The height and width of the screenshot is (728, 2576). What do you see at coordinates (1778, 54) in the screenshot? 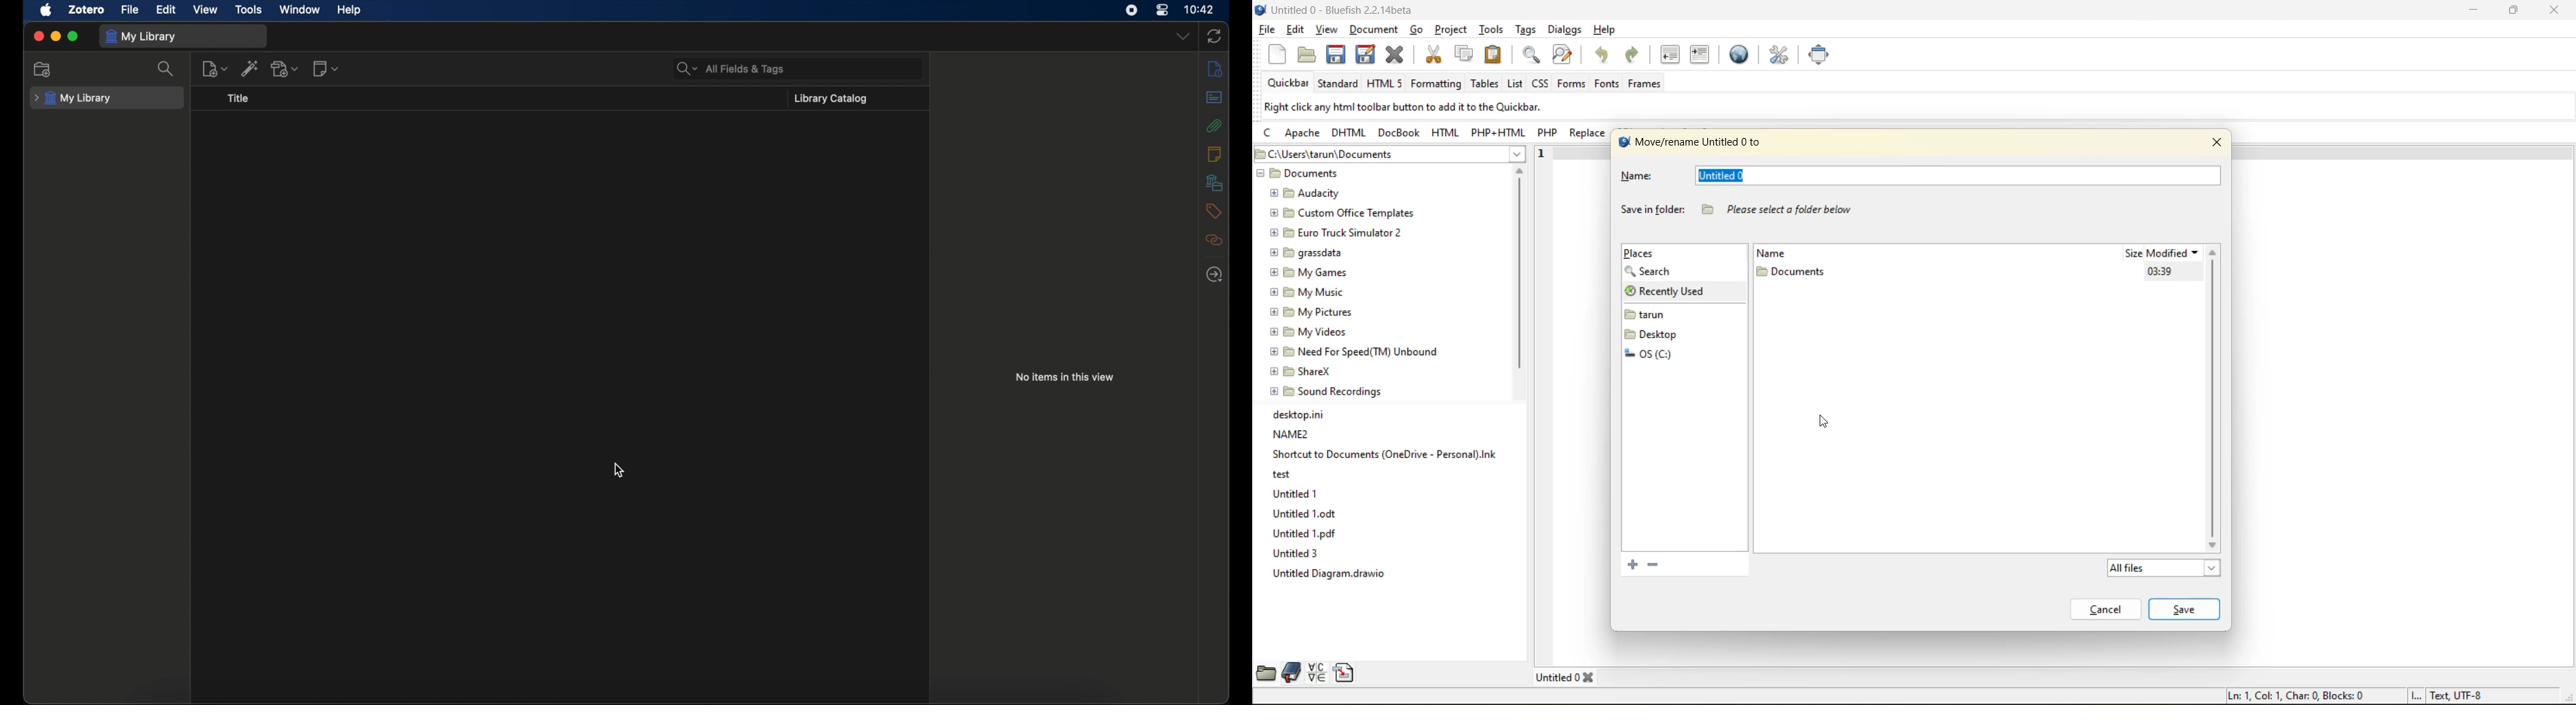
I see `edit preferences` at bounding box center [1778, 54].